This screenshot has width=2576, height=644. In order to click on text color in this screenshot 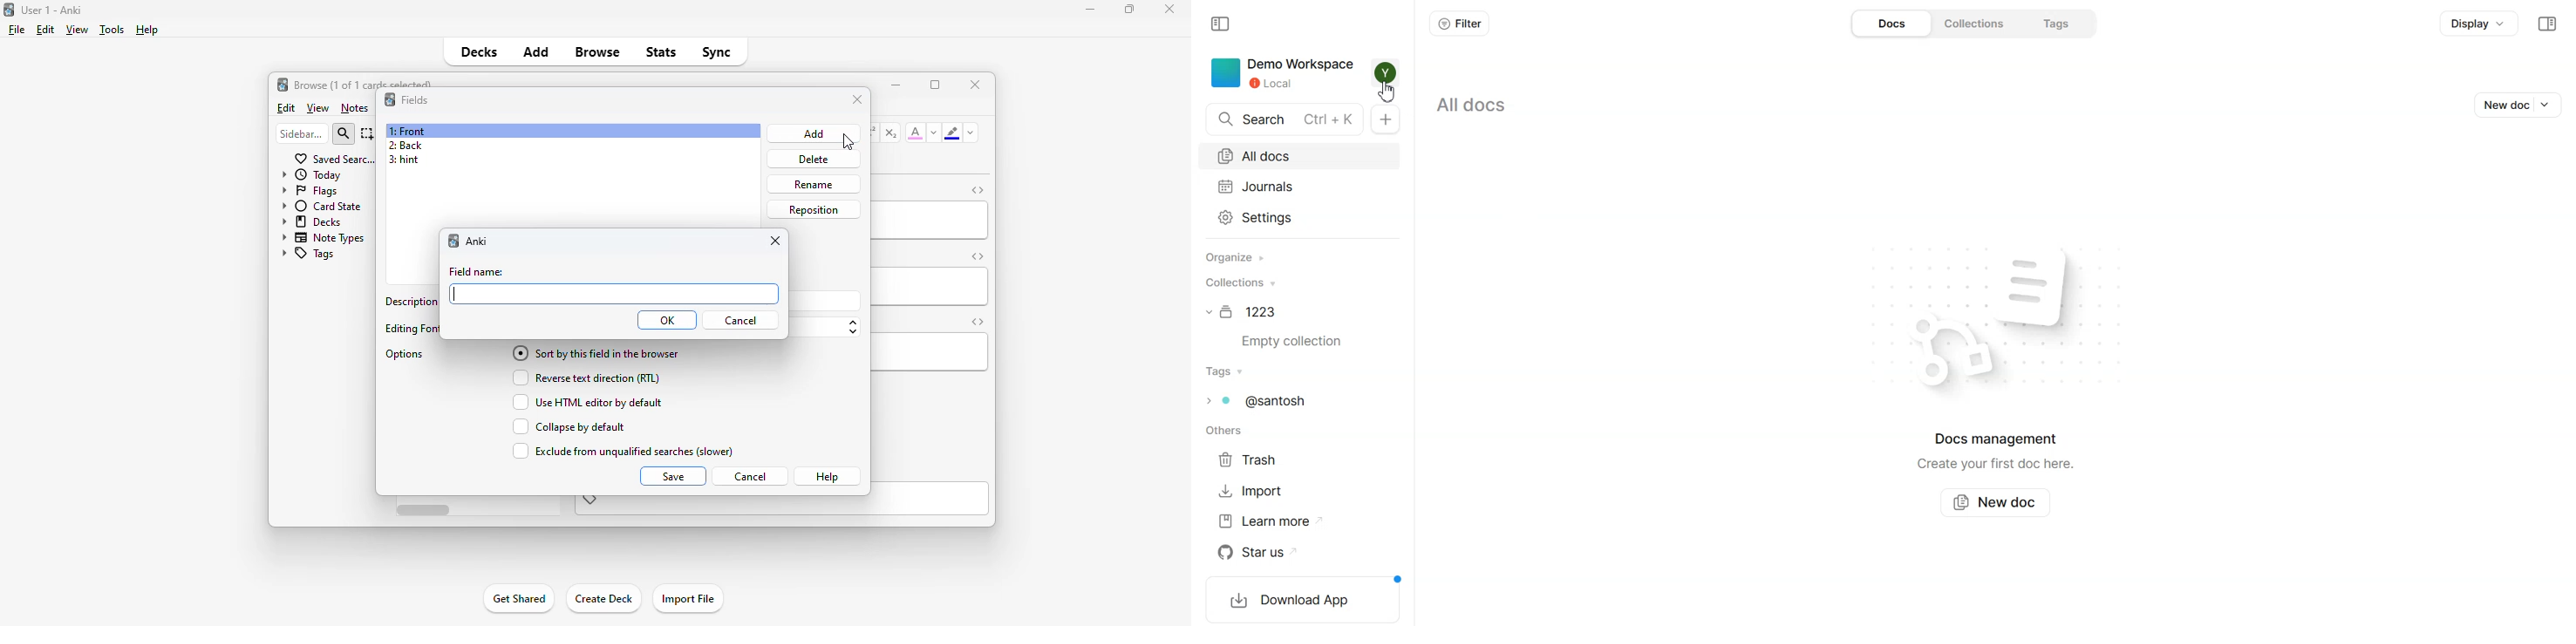, I will do `click(916, 132)`.